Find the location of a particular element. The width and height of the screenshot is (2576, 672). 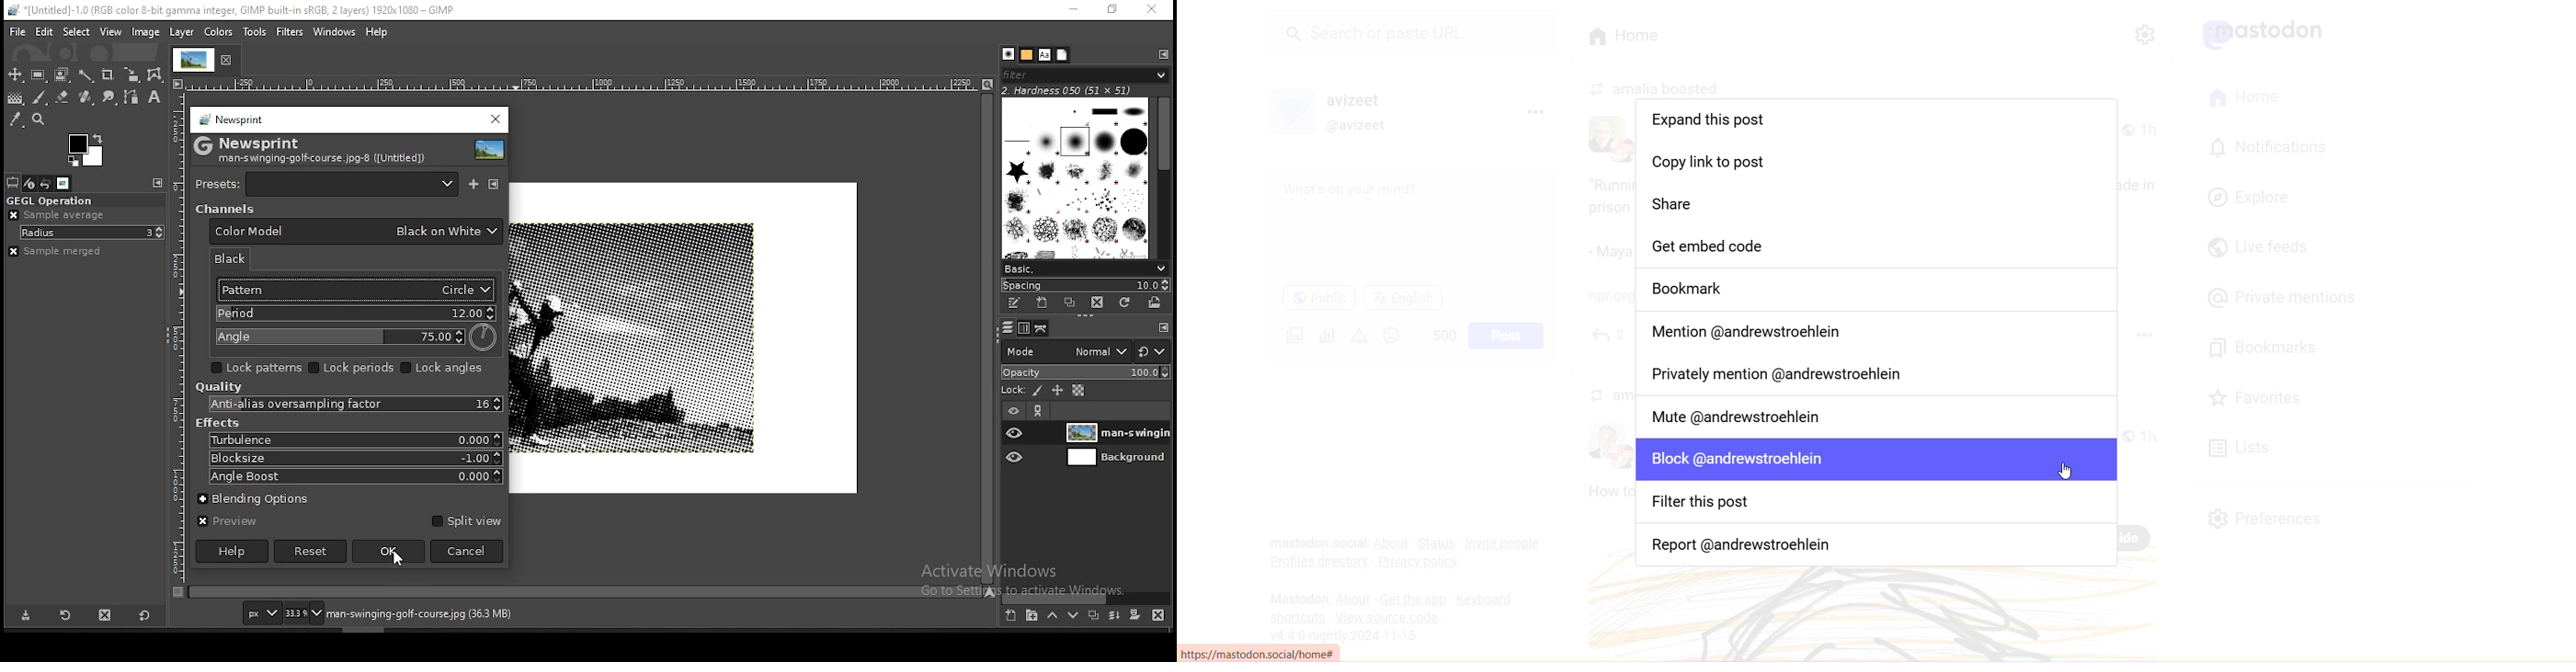

configure this tab is located at coordinates (161, 184).